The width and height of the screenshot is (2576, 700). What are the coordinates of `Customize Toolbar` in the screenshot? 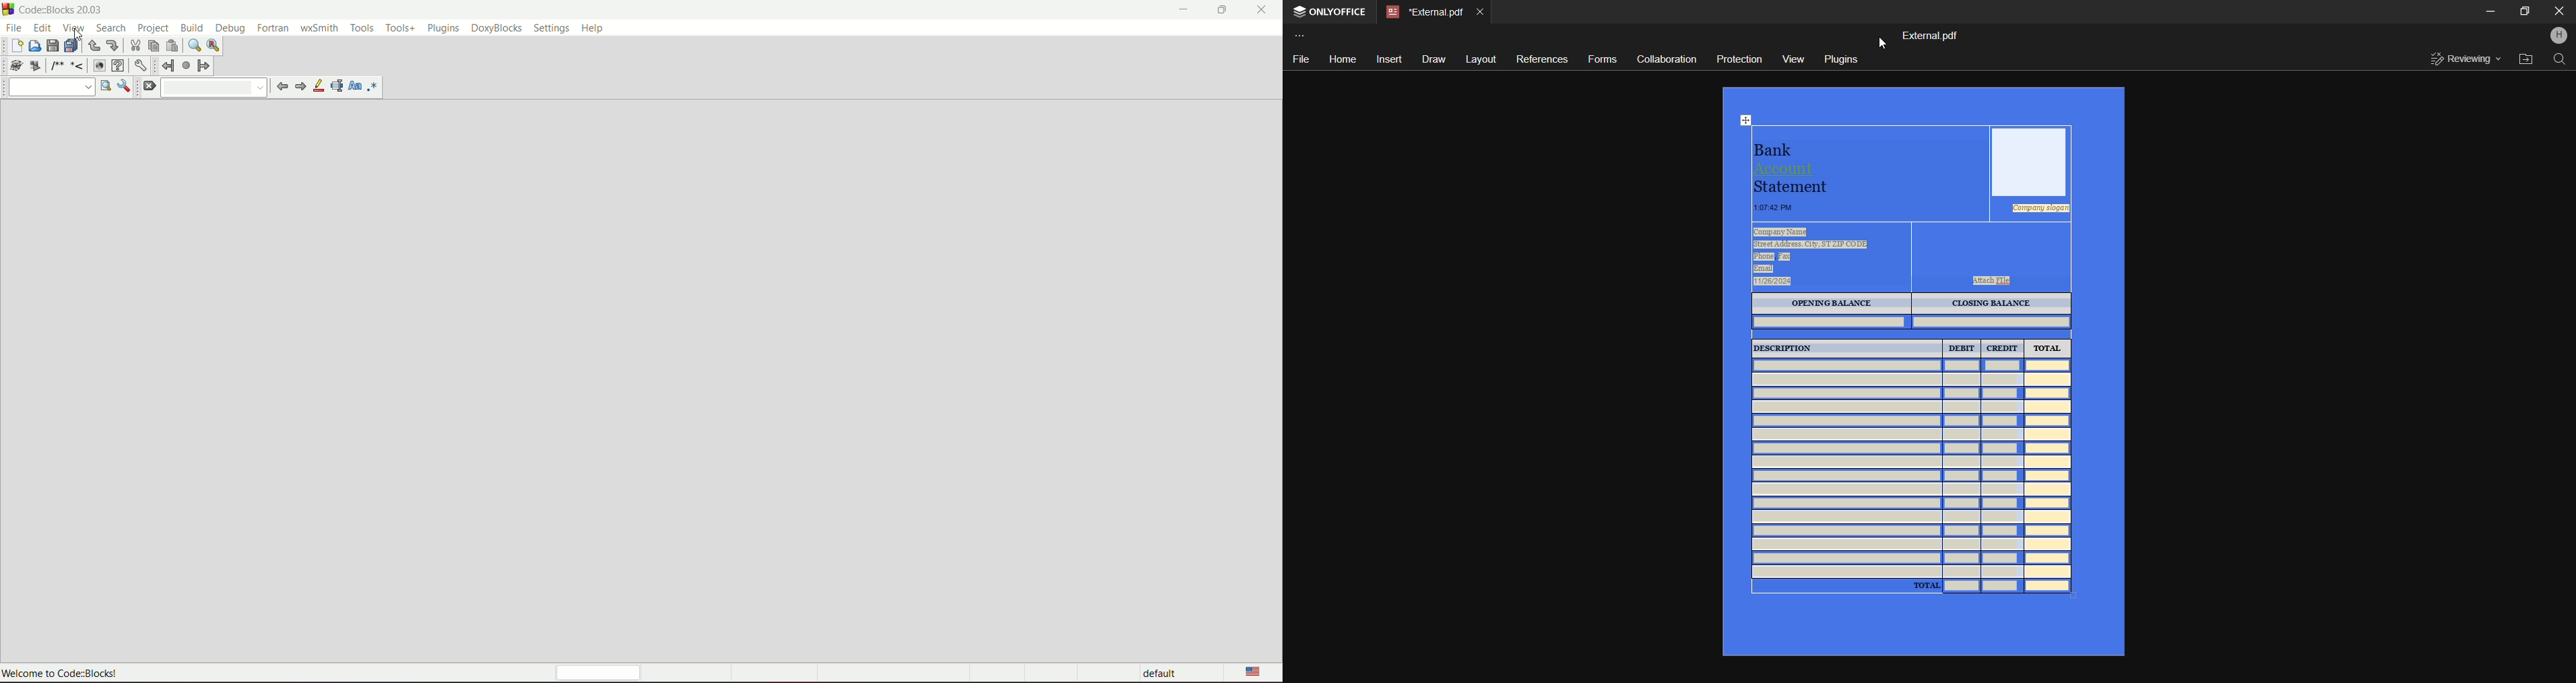 It's located at (1305, 38).